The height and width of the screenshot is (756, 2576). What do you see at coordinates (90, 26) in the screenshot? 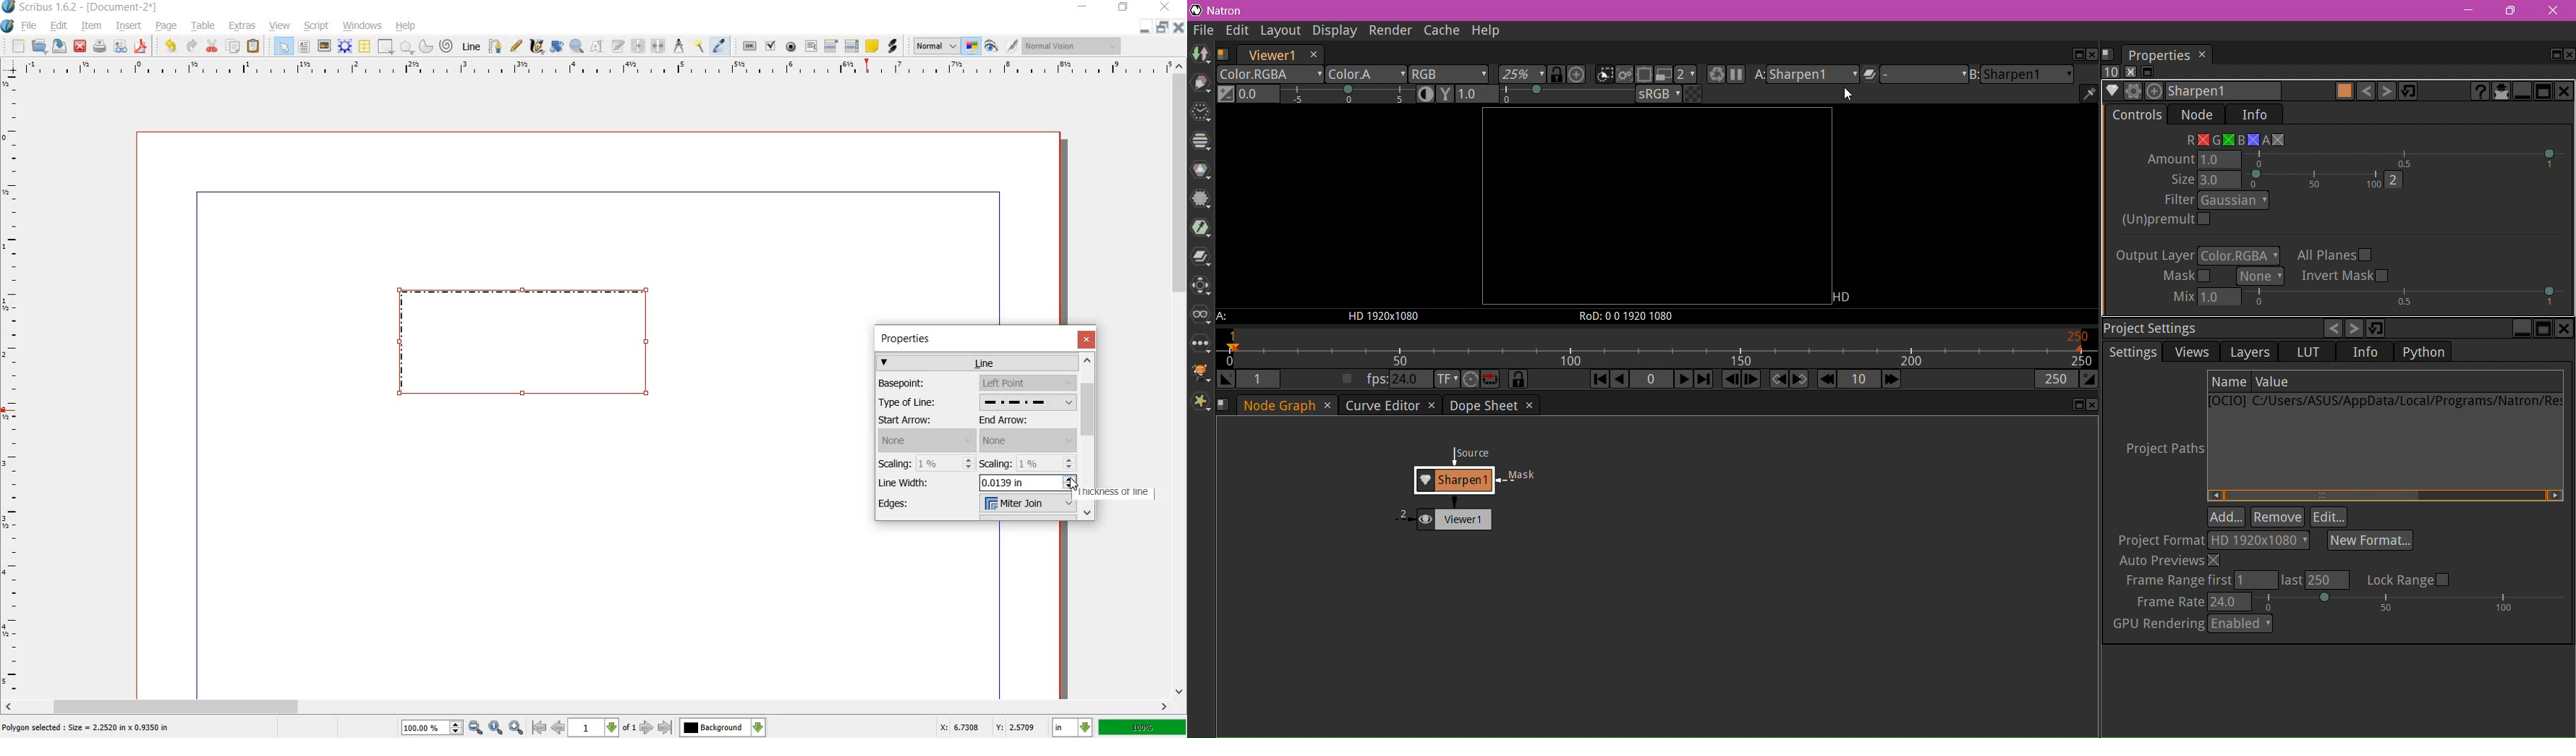
I see `ITEM` at bounding box center [90, 26].